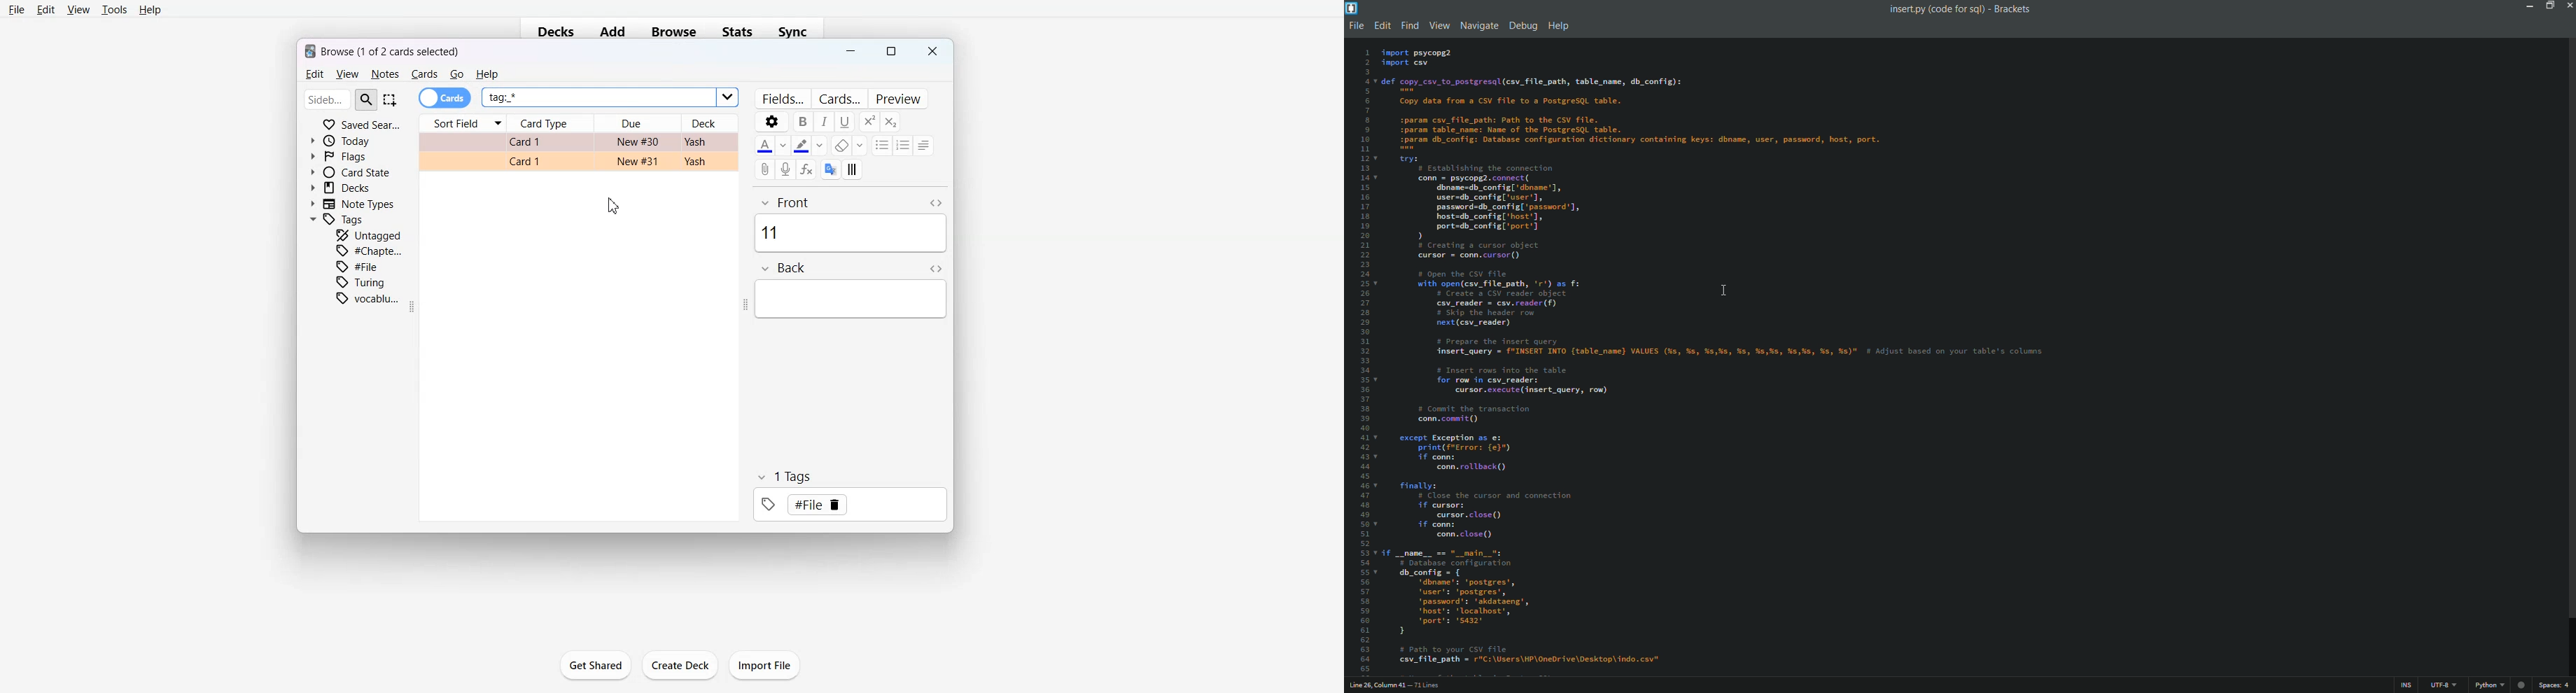 Image resolution: width=2576 pixels, height=700 pixels. What do you see at coordinates (745, 306) in the screenshot?
I see `Drag Handle` at bounding box center [745, 306].